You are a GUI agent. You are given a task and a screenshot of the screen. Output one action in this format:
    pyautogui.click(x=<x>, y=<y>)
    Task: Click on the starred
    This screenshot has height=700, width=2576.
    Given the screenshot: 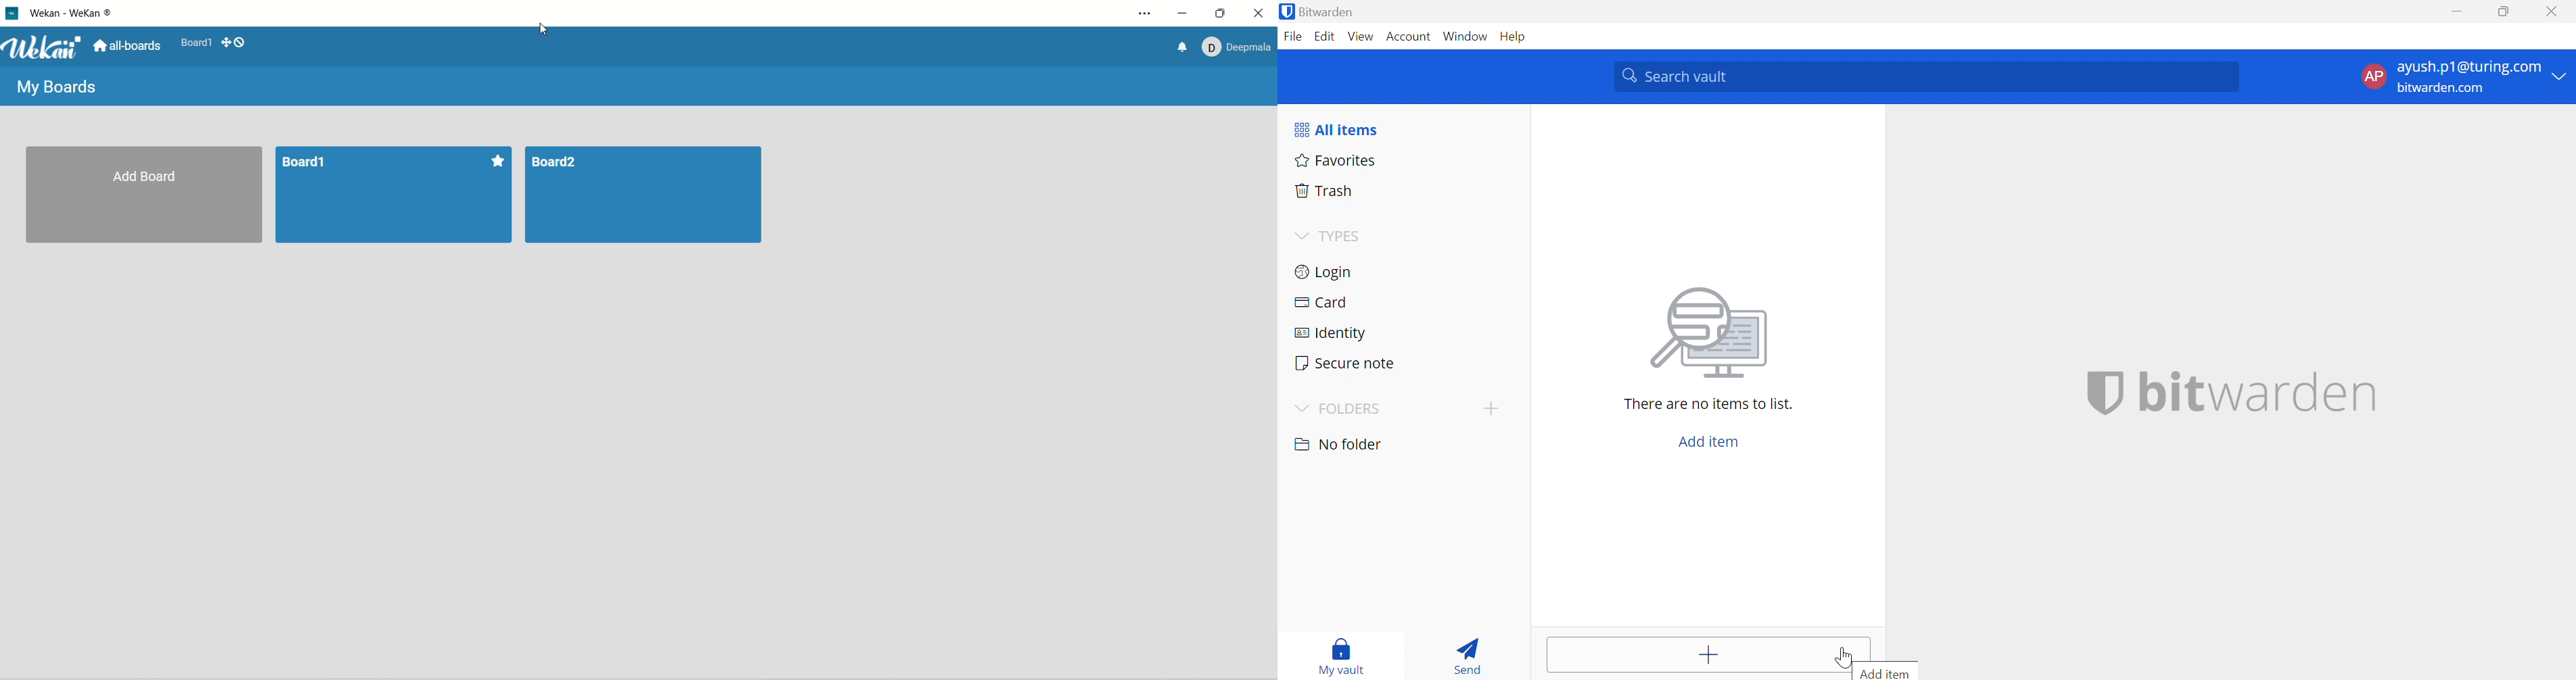 What is the action you would take?
    pyautogui.click(x=497, y=159)
    